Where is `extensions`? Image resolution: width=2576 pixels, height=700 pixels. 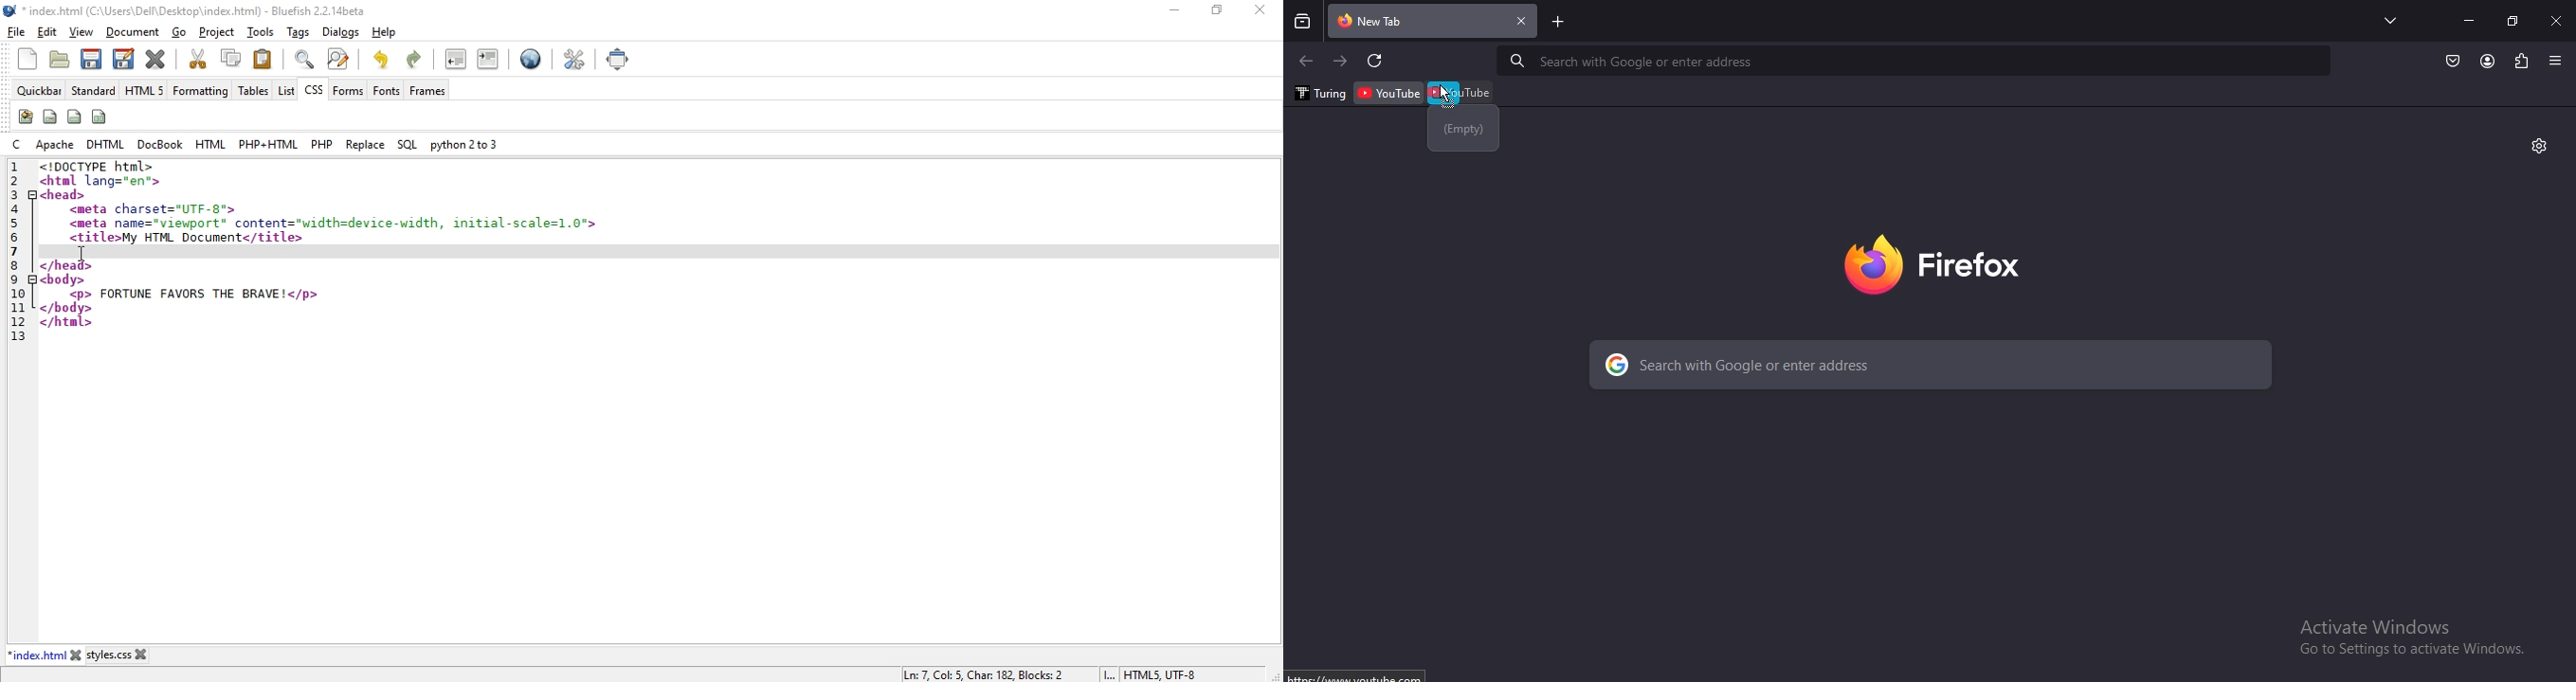
extensions is located at coordinates (2521, 62).